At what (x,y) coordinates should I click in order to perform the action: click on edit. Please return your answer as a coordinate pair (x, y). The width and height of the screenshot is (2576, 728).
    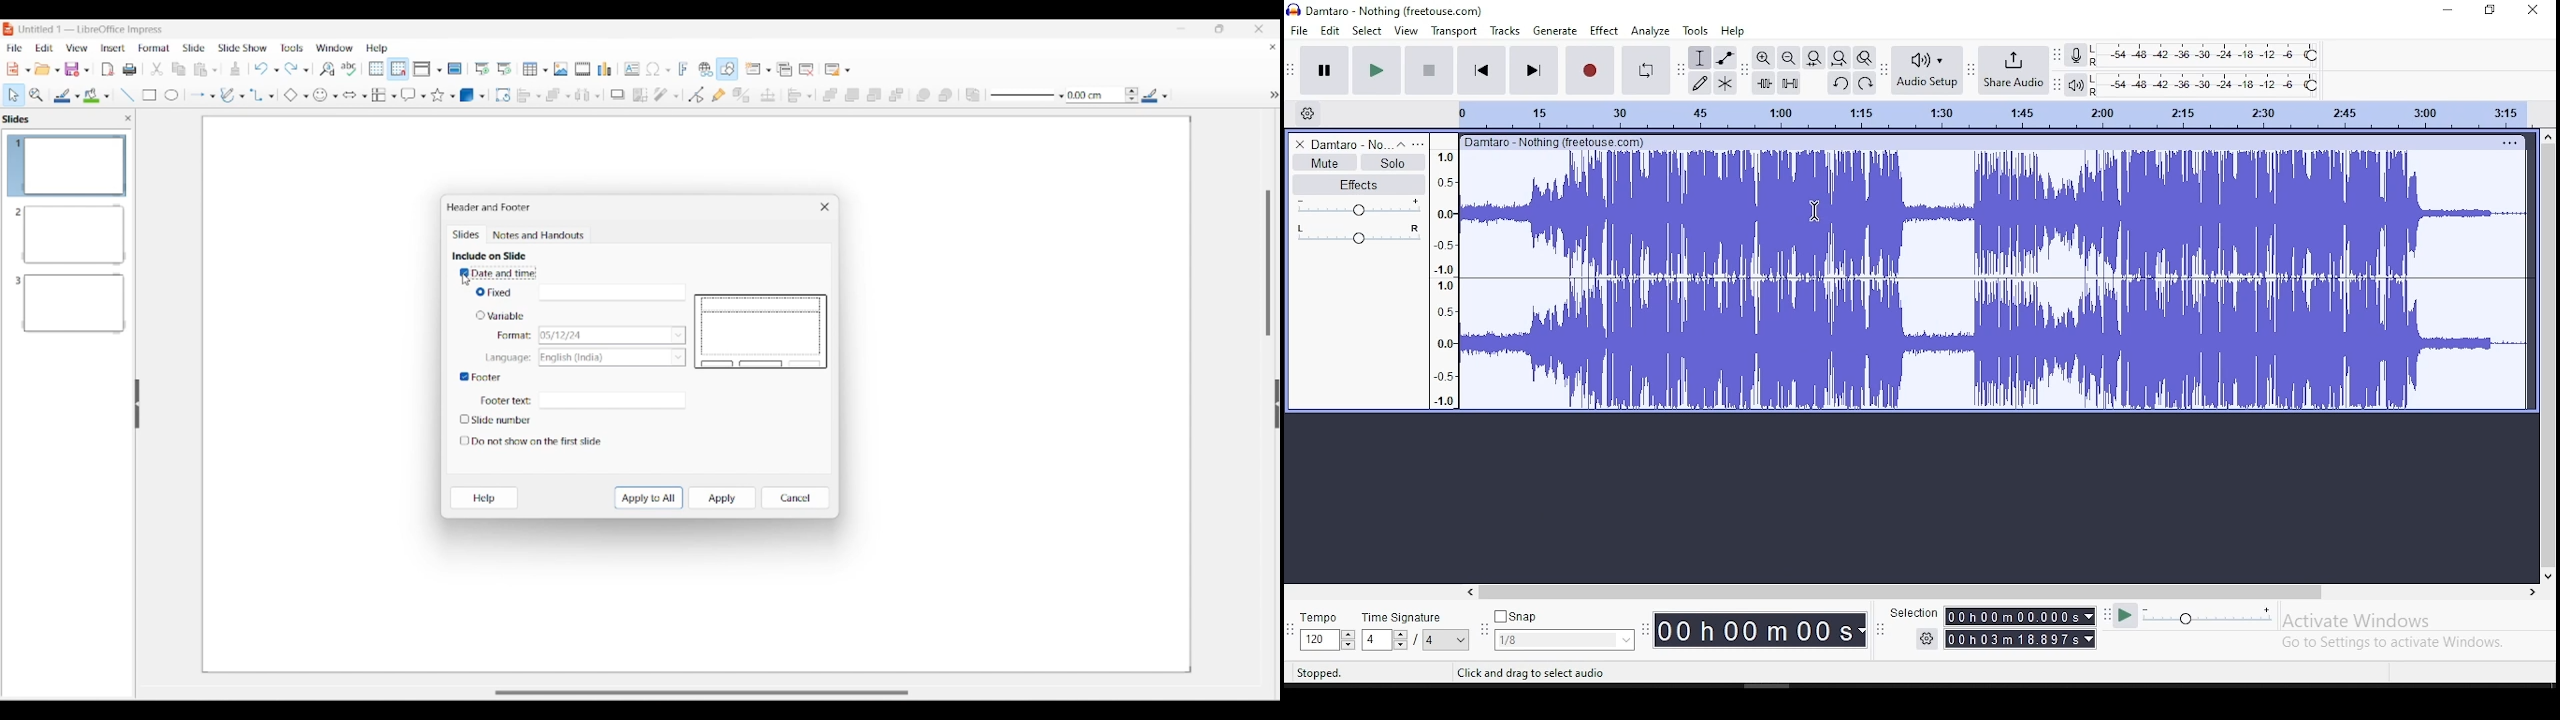
    Looking at the image, I should click on (1330, 30).